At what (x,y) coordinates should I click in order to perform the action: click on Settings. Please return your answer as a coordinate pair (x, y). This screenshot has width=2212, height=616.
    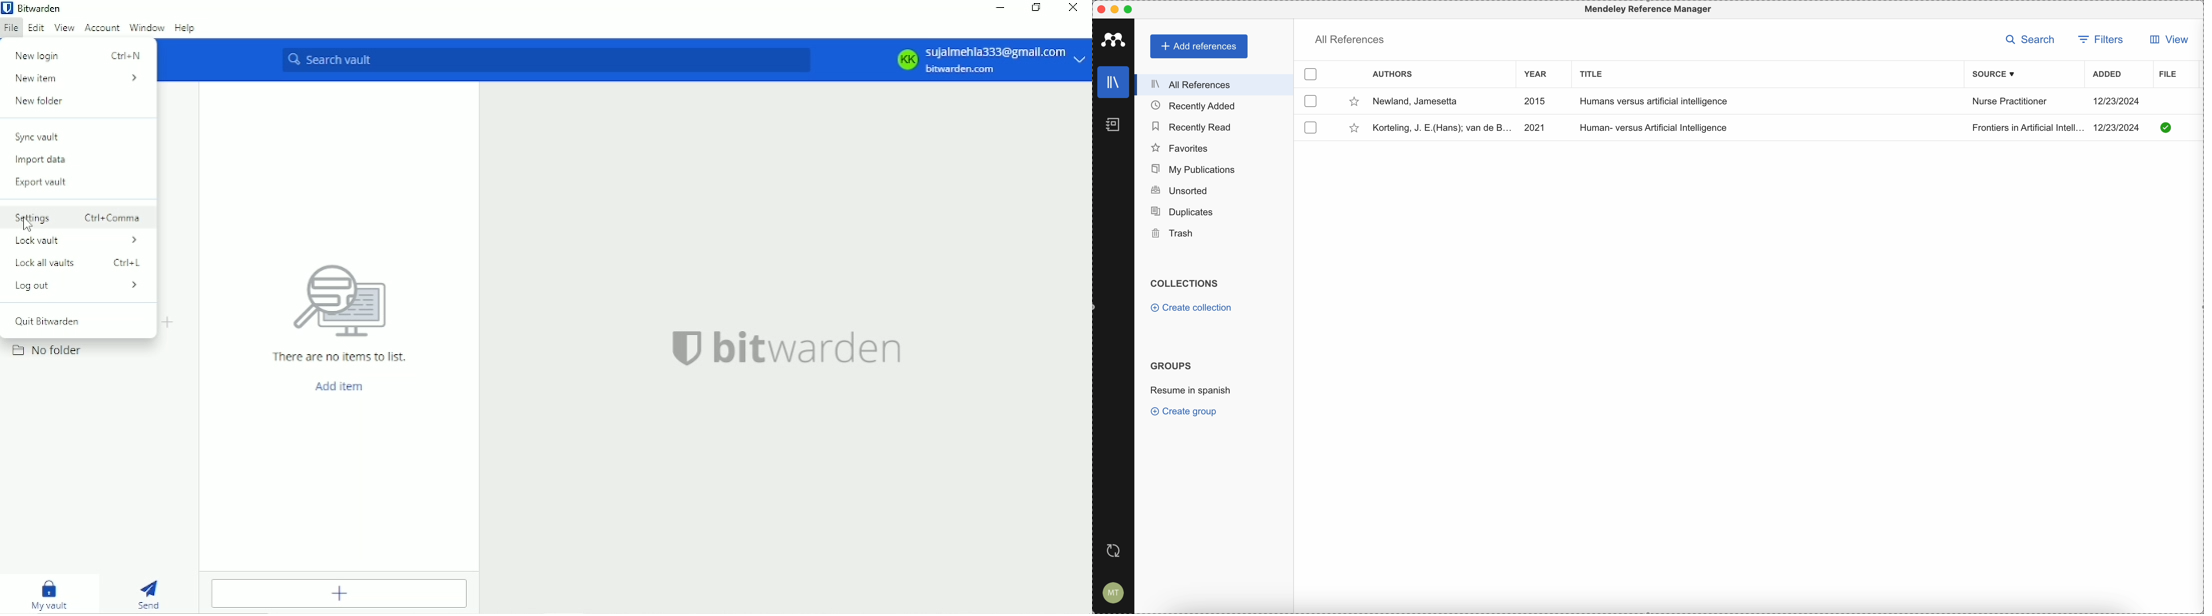
    Looking at the image, I should click on (81, 216).